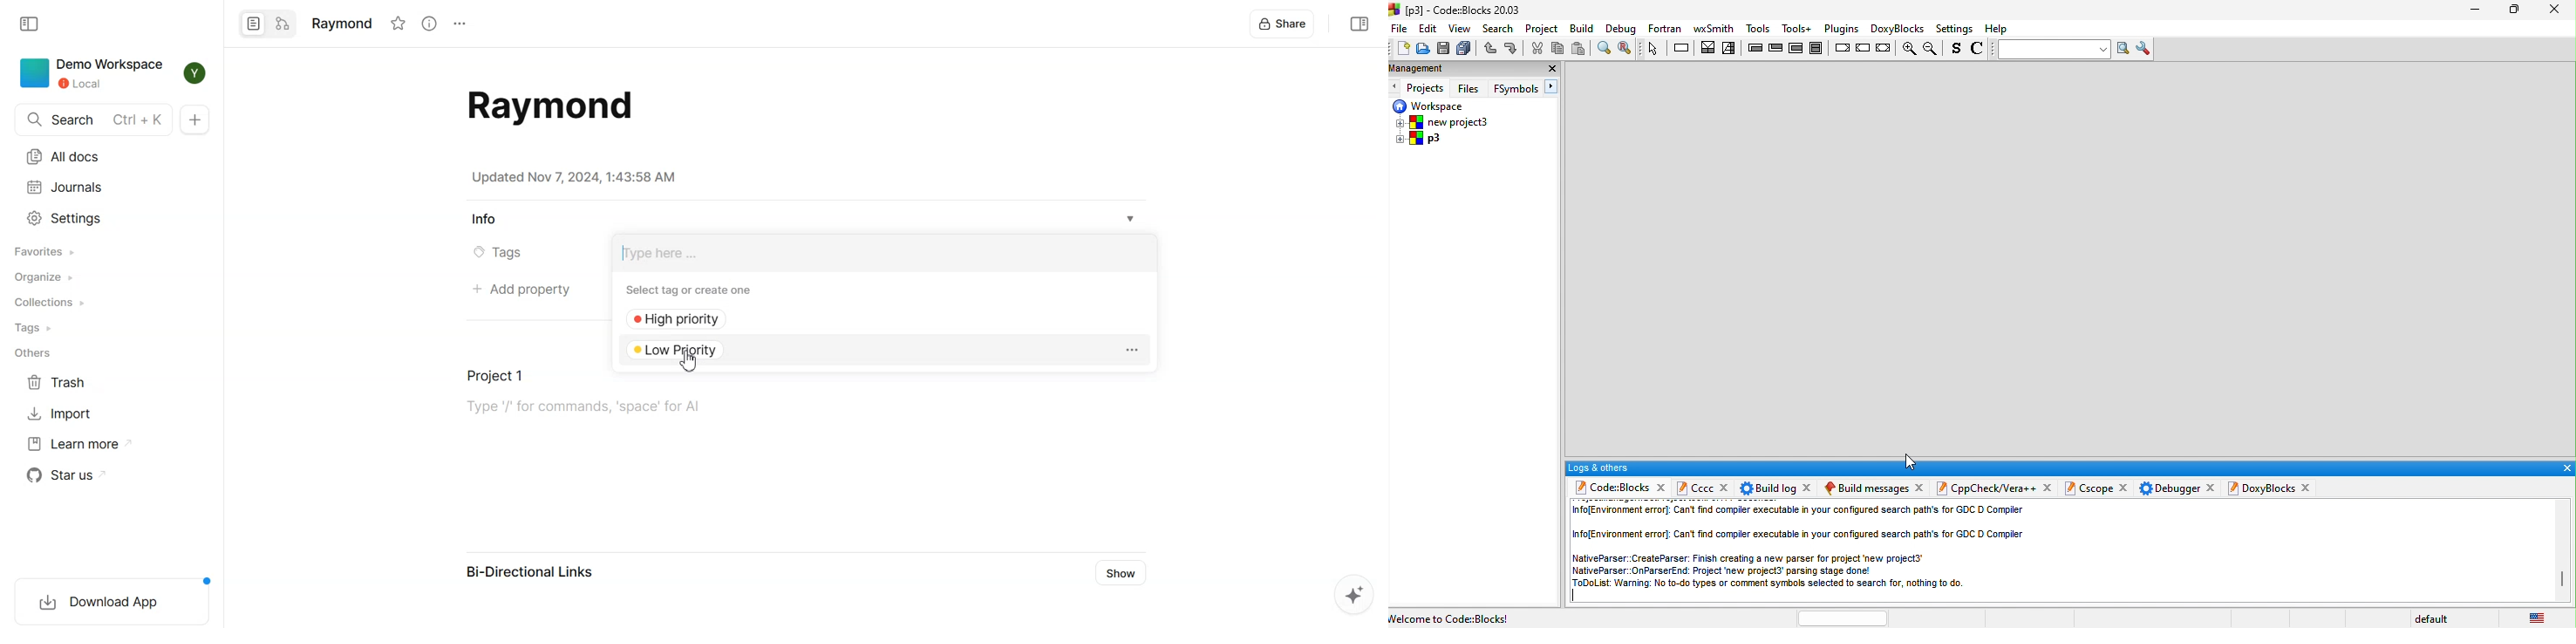  What do you see at coordinates (1864, 49) in the screenshot?
I see `continue instruction` at bounding box center [1864, 49].